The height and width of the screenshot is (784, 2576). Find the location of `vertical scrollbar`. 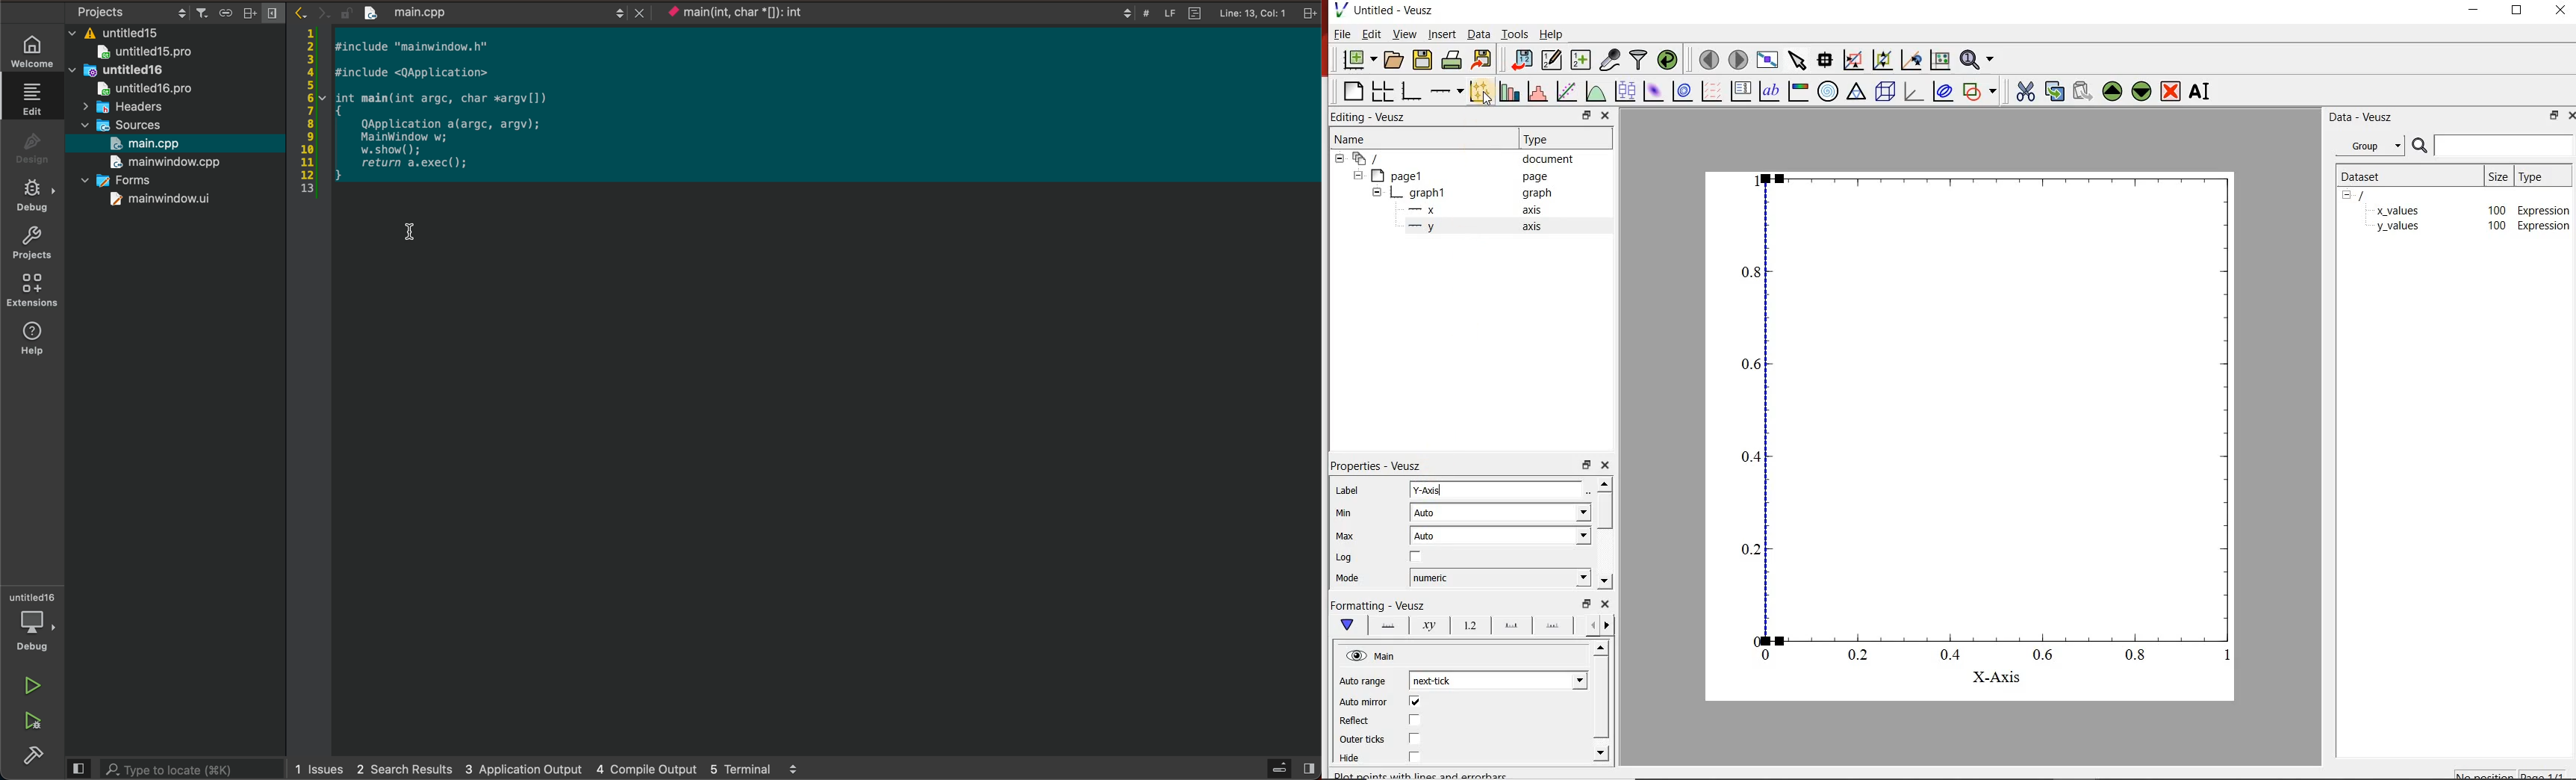

vertical scrollbar is located at coordinates (1599, 699).